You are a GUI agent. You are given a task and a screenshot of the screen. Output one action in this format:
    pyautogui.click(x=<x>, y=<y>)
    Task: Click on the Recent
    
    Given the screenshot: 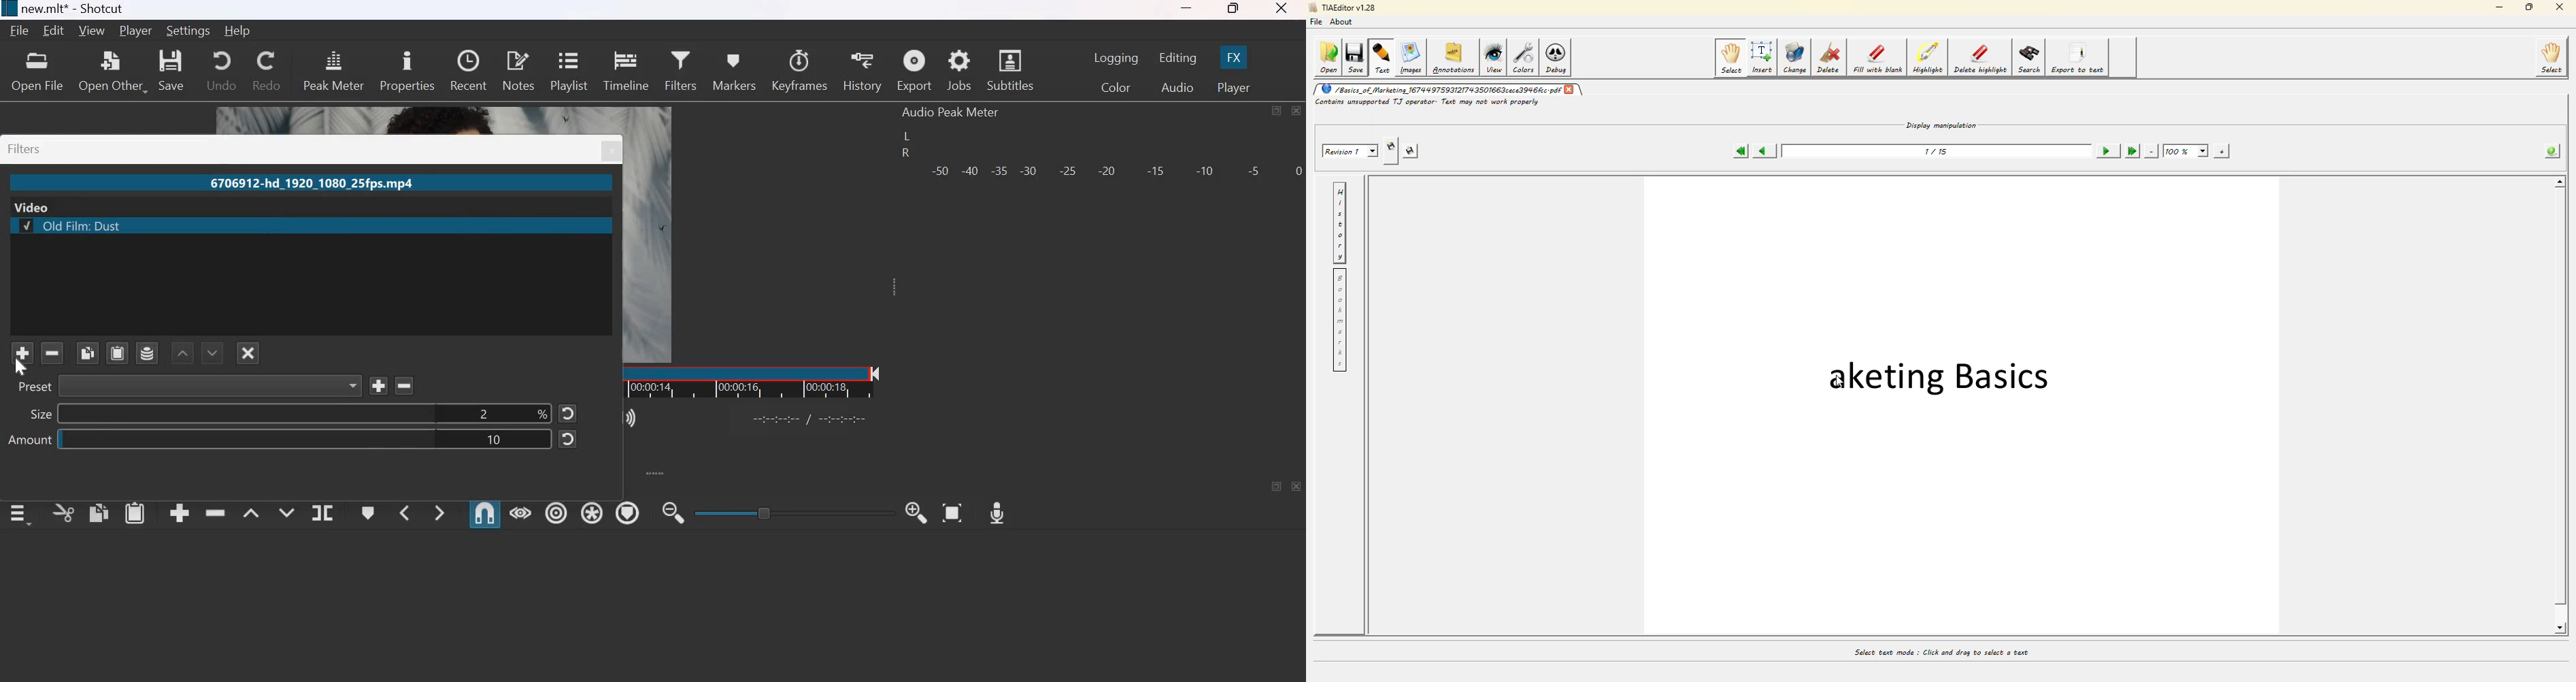 What is the action you would take?
    pyautogui.click(x=469, y=70)
    